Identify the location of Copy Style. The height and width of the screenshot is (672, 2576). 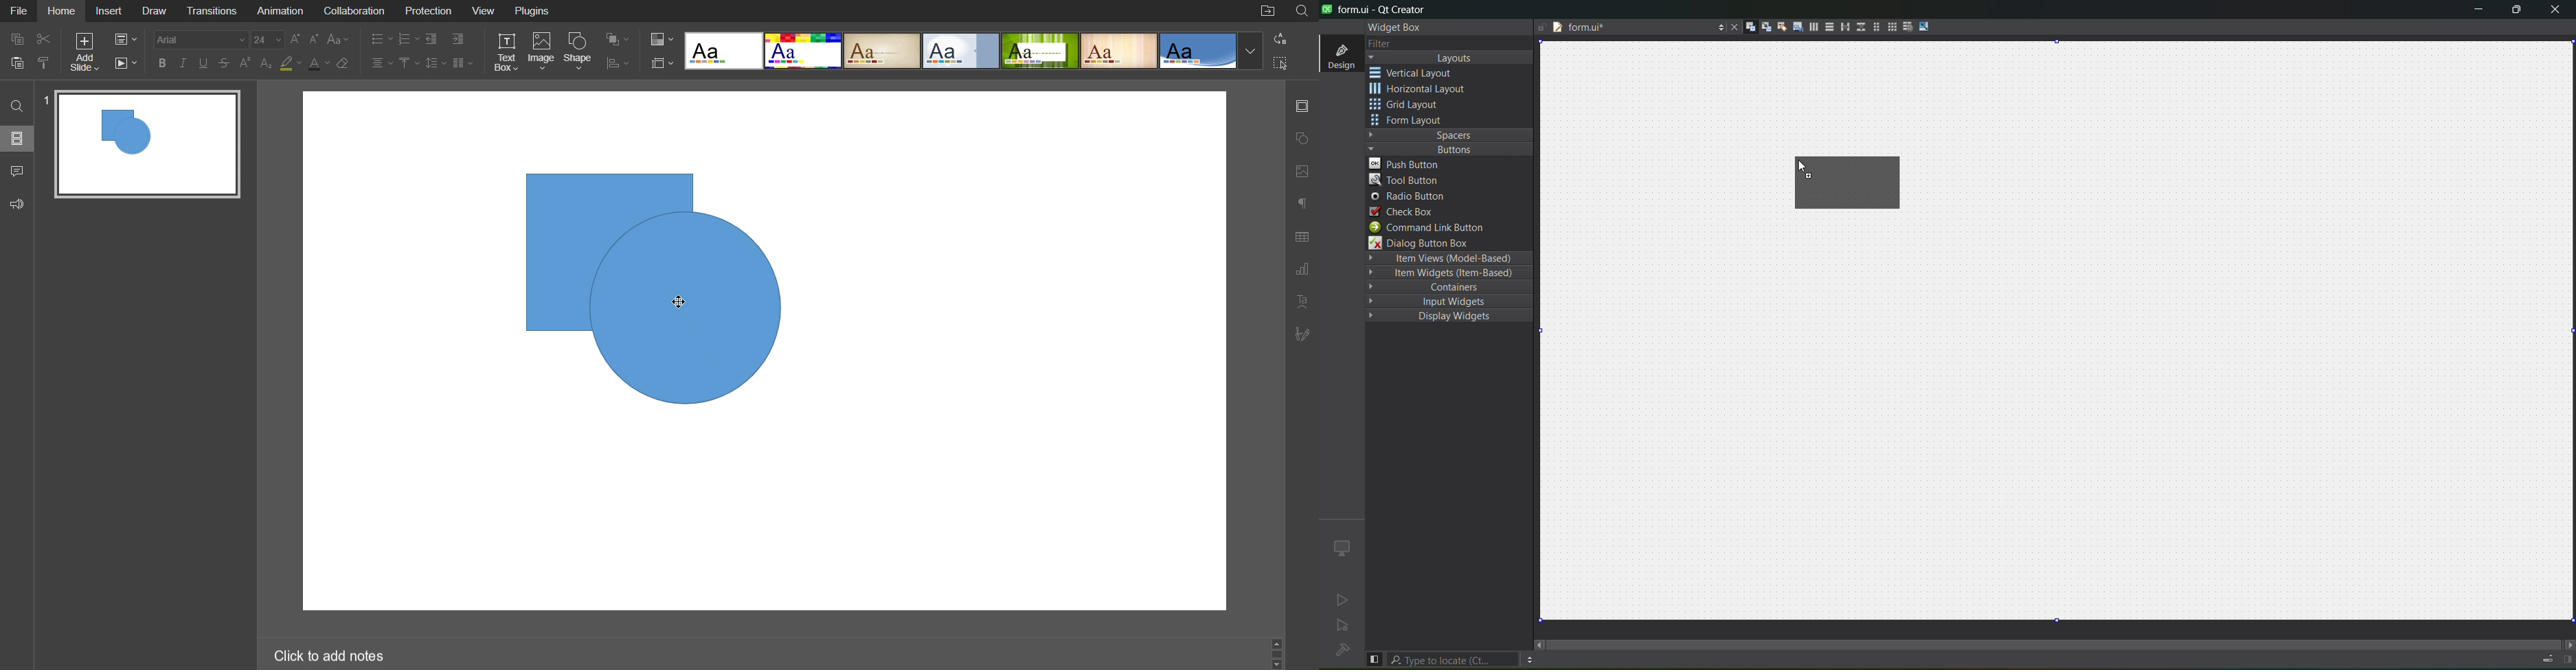
(44, 64).